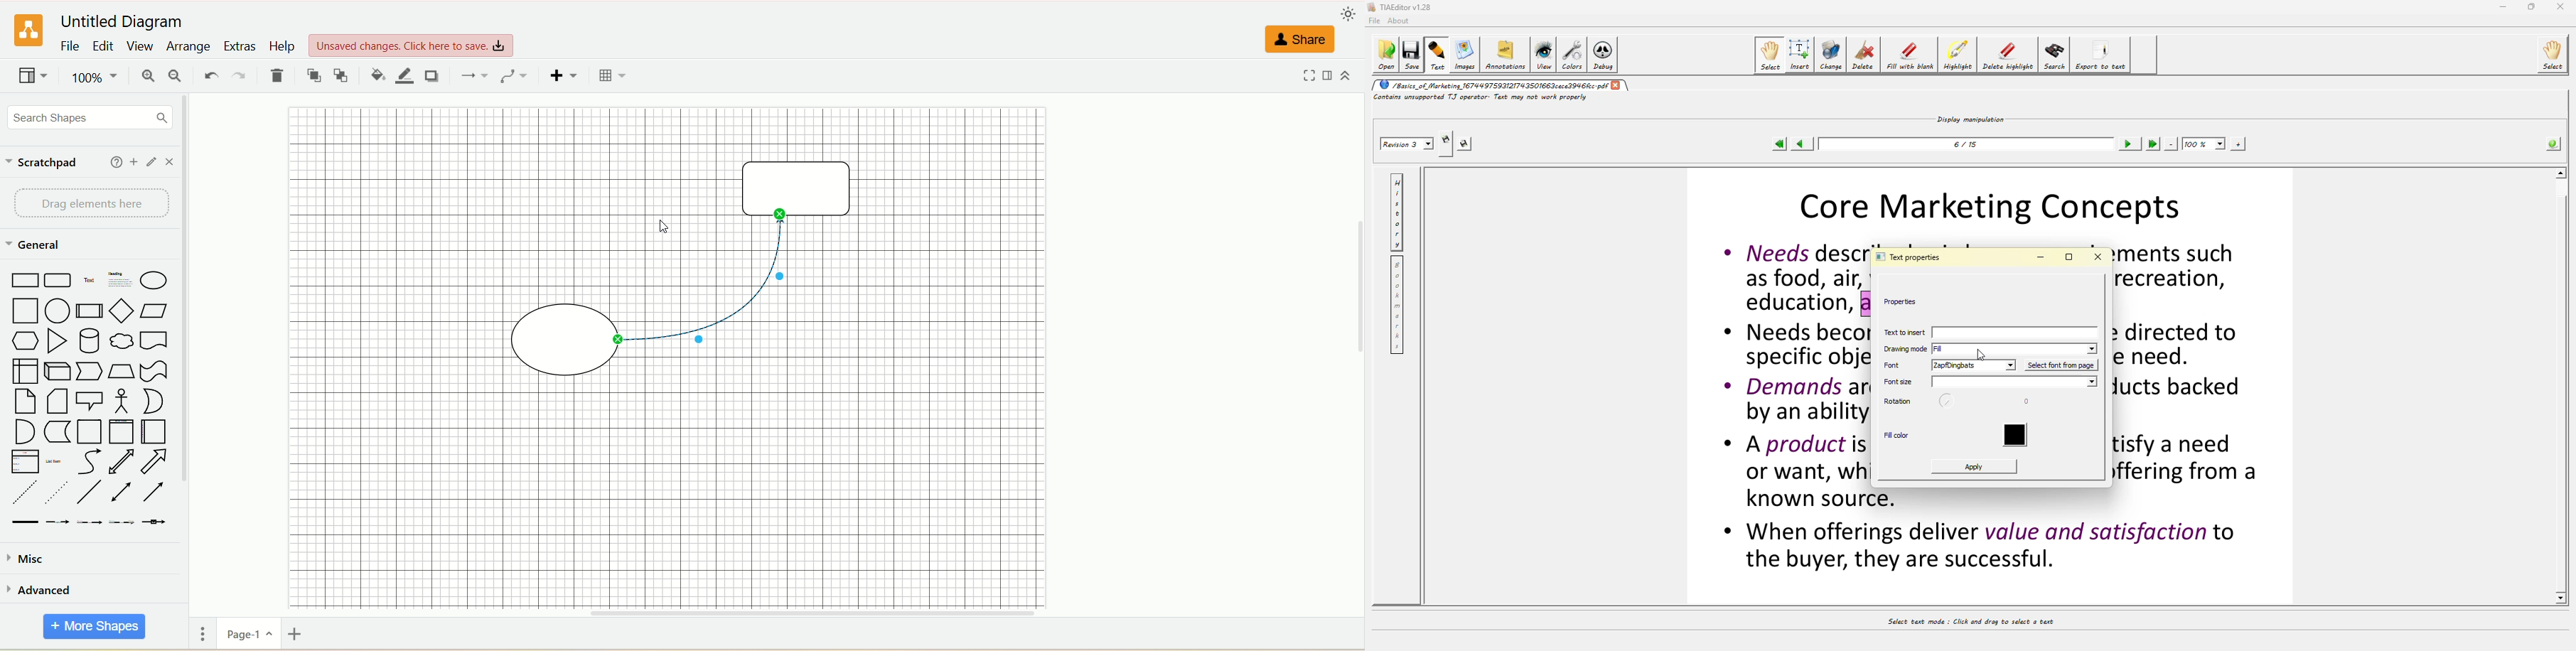  What do you see at coordinates (412, 44) in the screenshot?
I see `view` at bounding box center [412, 44].